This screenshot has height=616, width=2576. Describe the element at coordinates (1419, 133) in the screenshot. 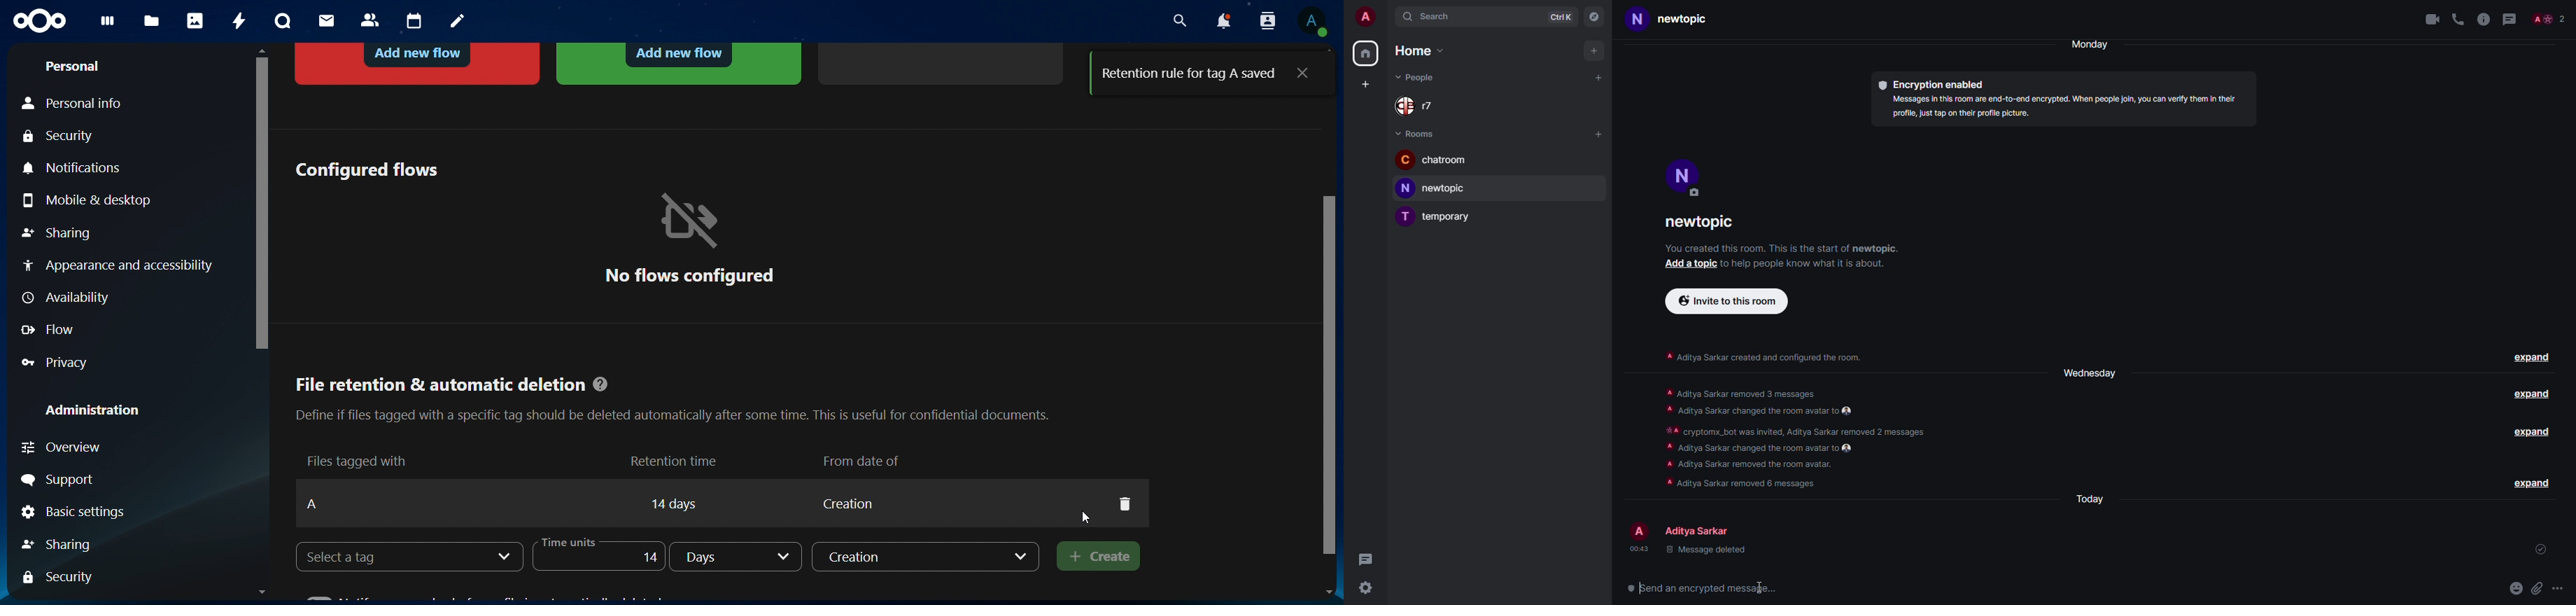

I see `rooms` at that location.